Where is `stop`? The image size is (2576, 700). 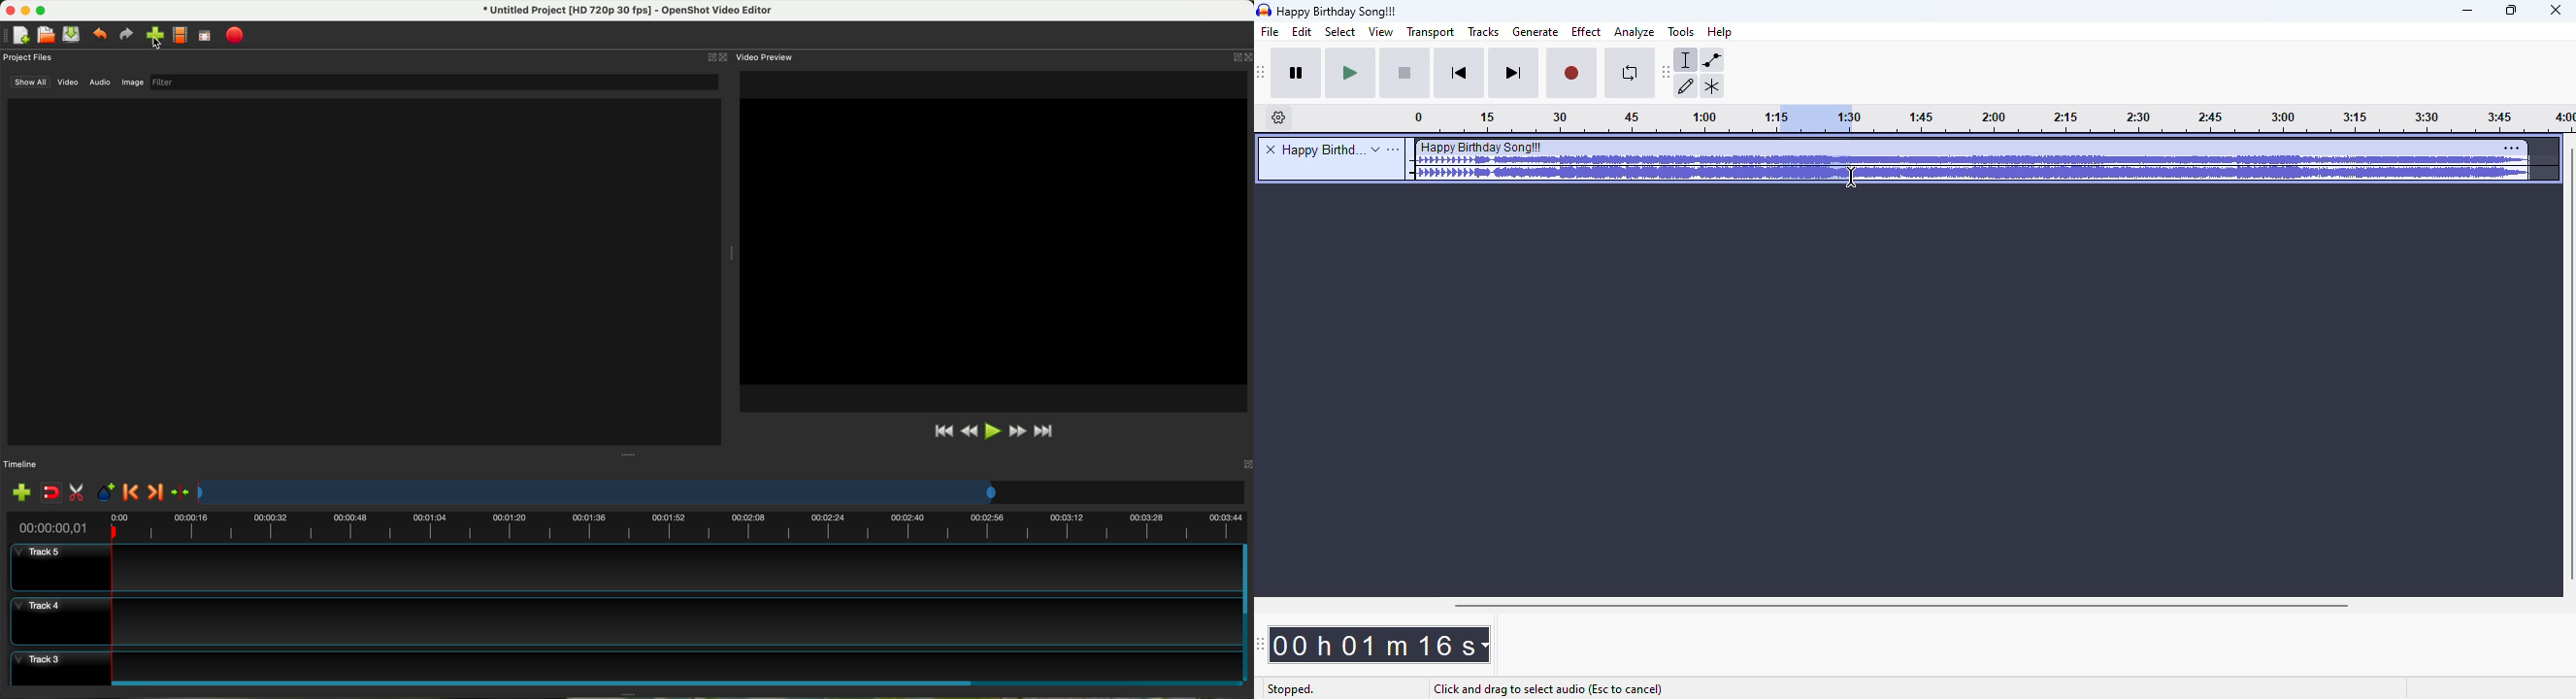 stop is located at coordinates (1406, 75).